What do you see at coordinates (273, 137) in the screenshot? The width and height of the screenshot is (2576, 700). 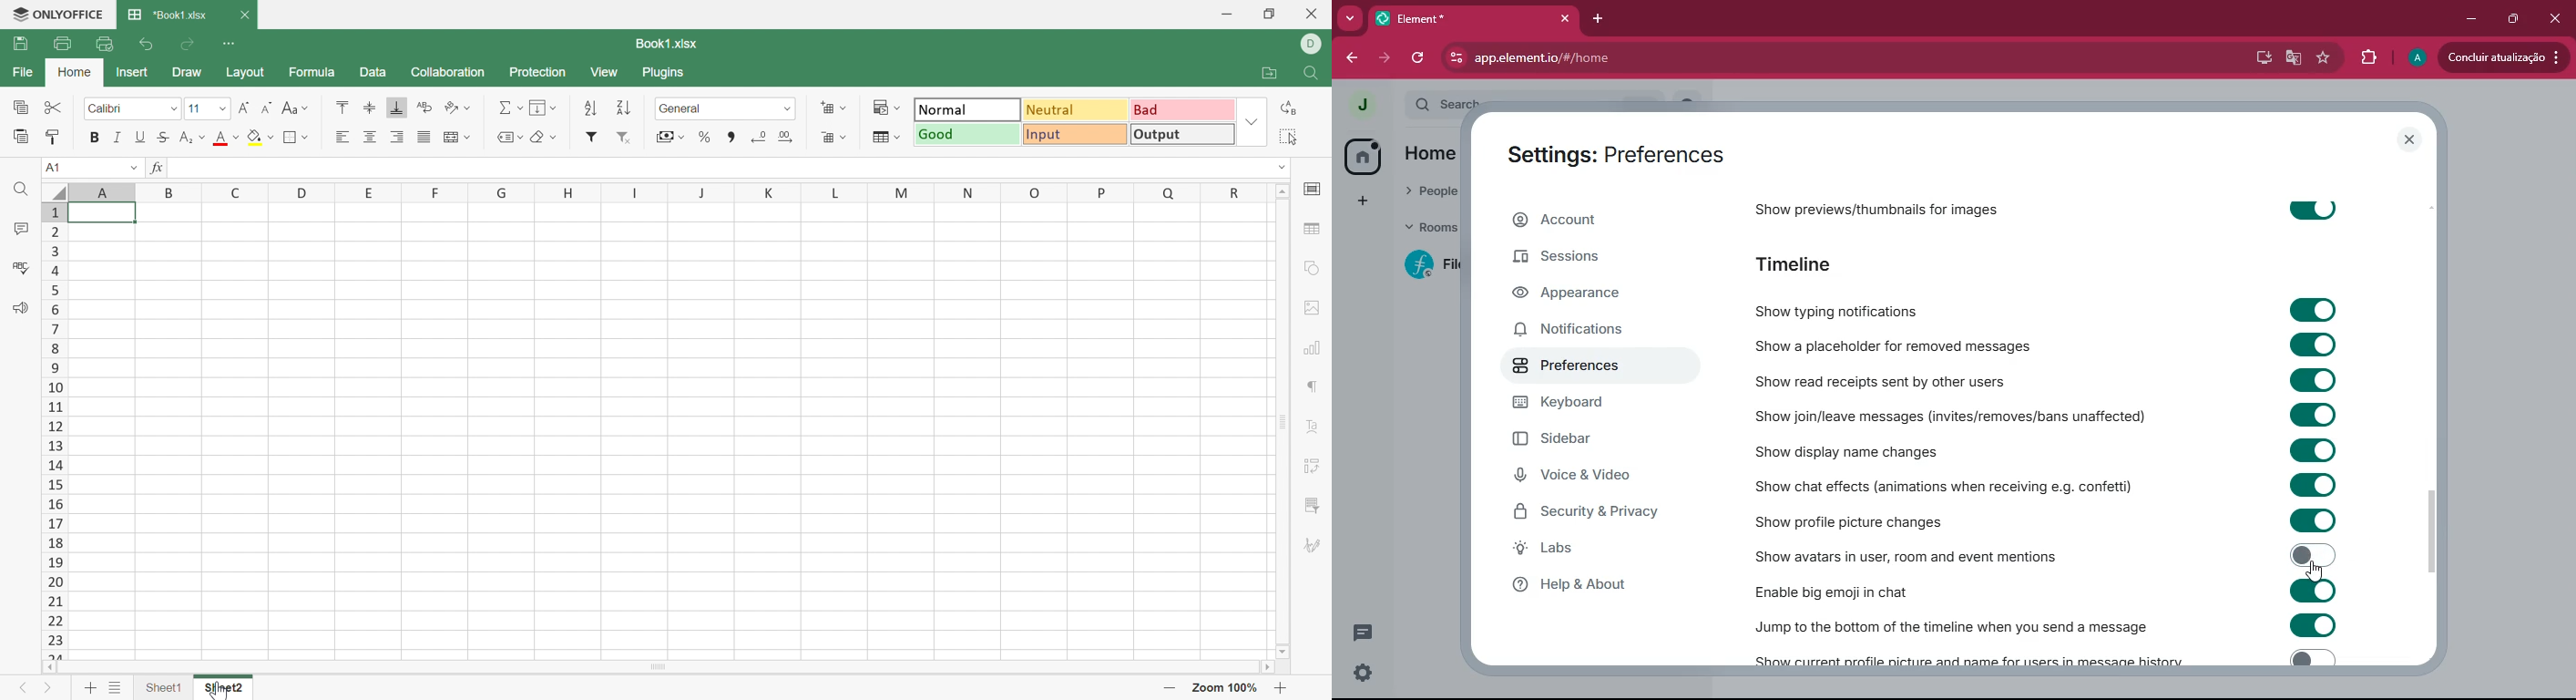 I see `Drop Down` at bounding box center [273, 137].